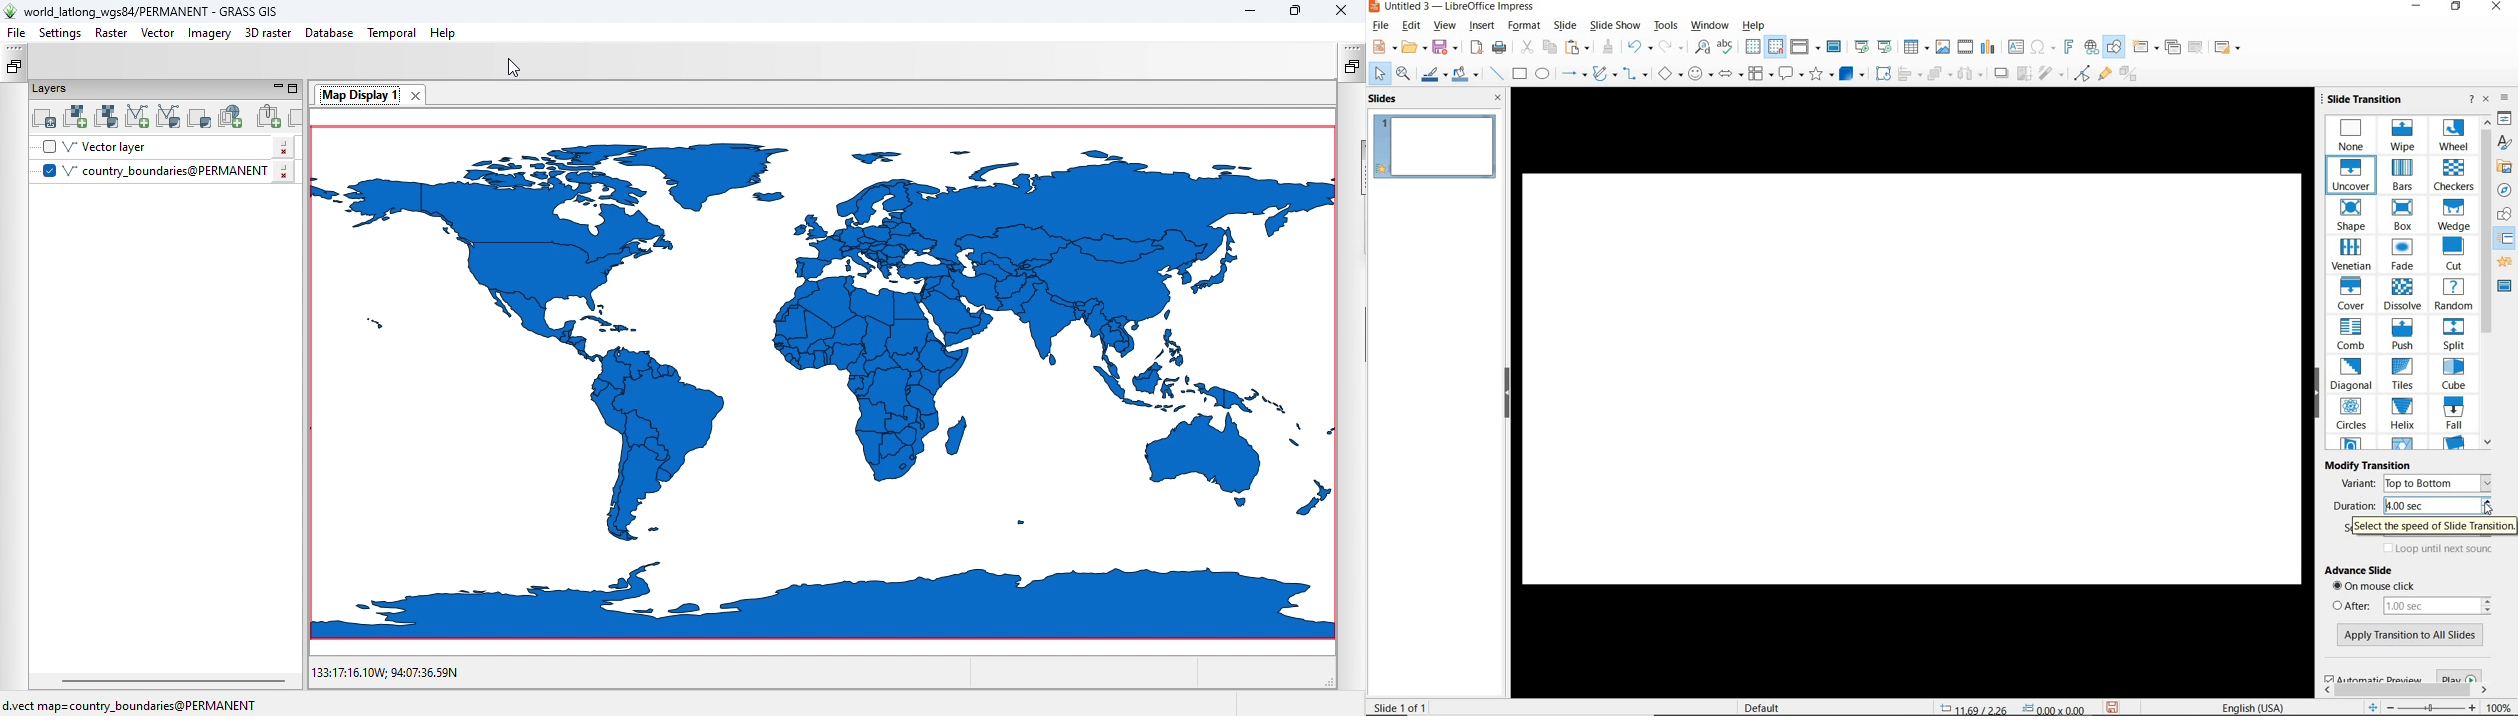 This screenshot has height=728, width=2520. What do you see at coordinates (1917, 47) in the screenshot?
I see `TABLE` at bounding box center [1917, 47].